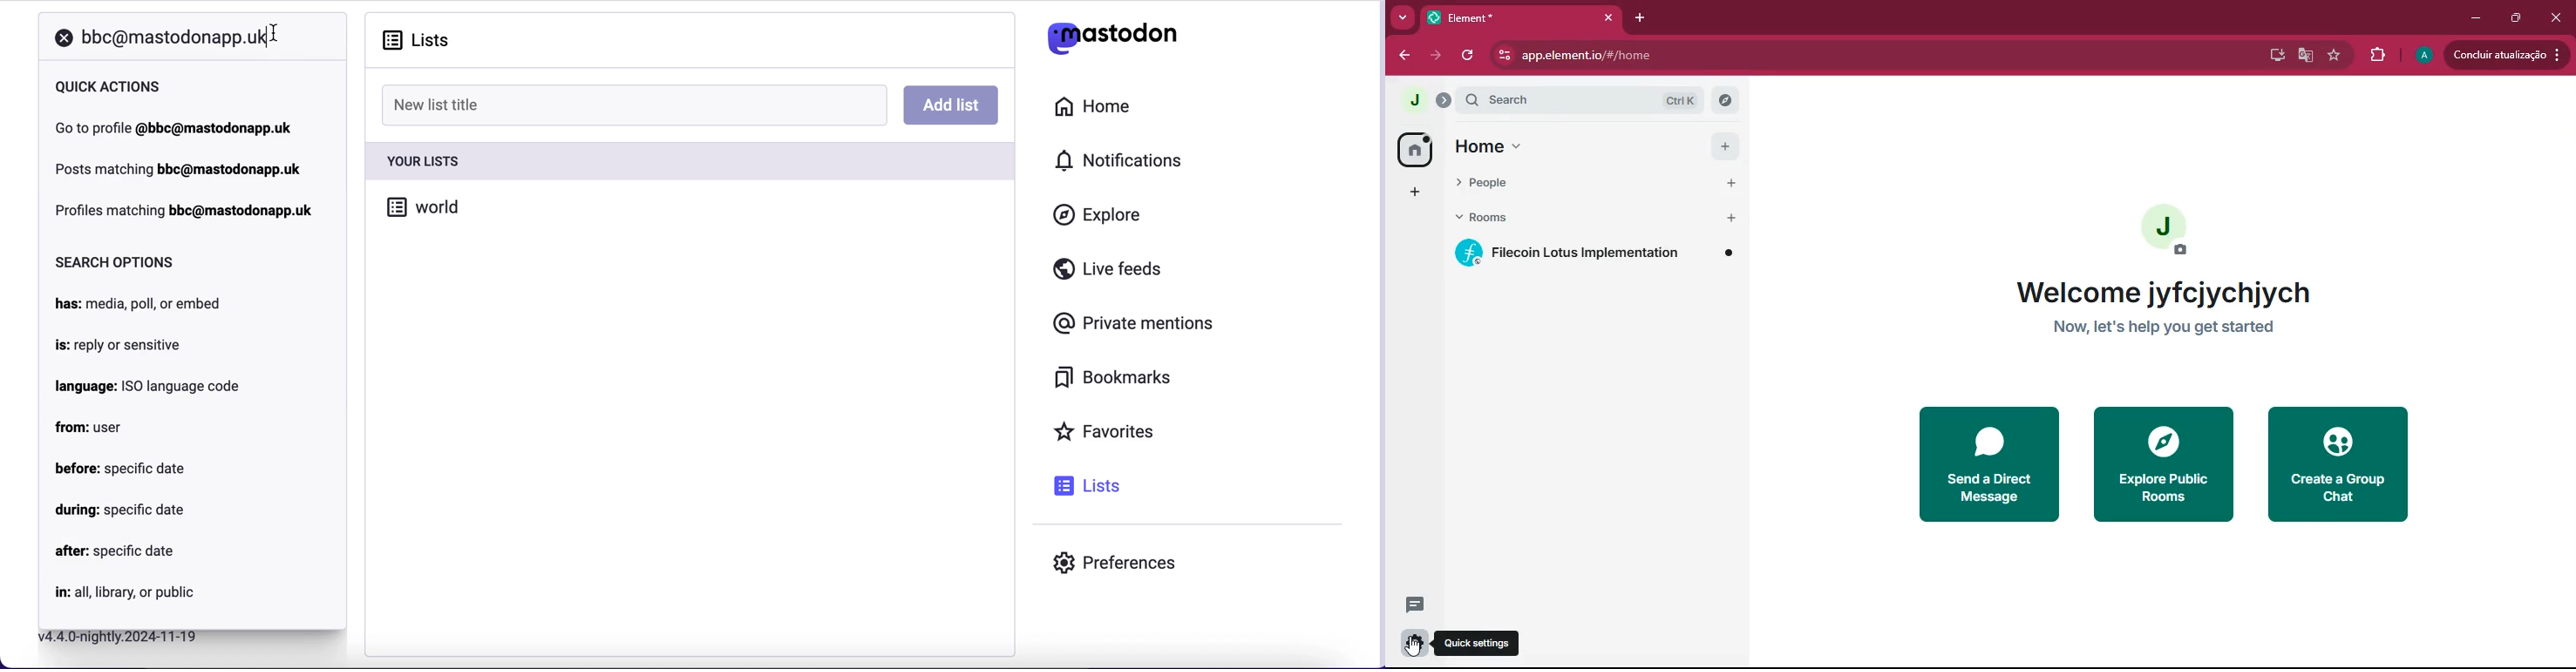  What do you see at coordinates (2424, 55) in the screenshot?
I see `profile picture` at bounding box center [2424, 55].